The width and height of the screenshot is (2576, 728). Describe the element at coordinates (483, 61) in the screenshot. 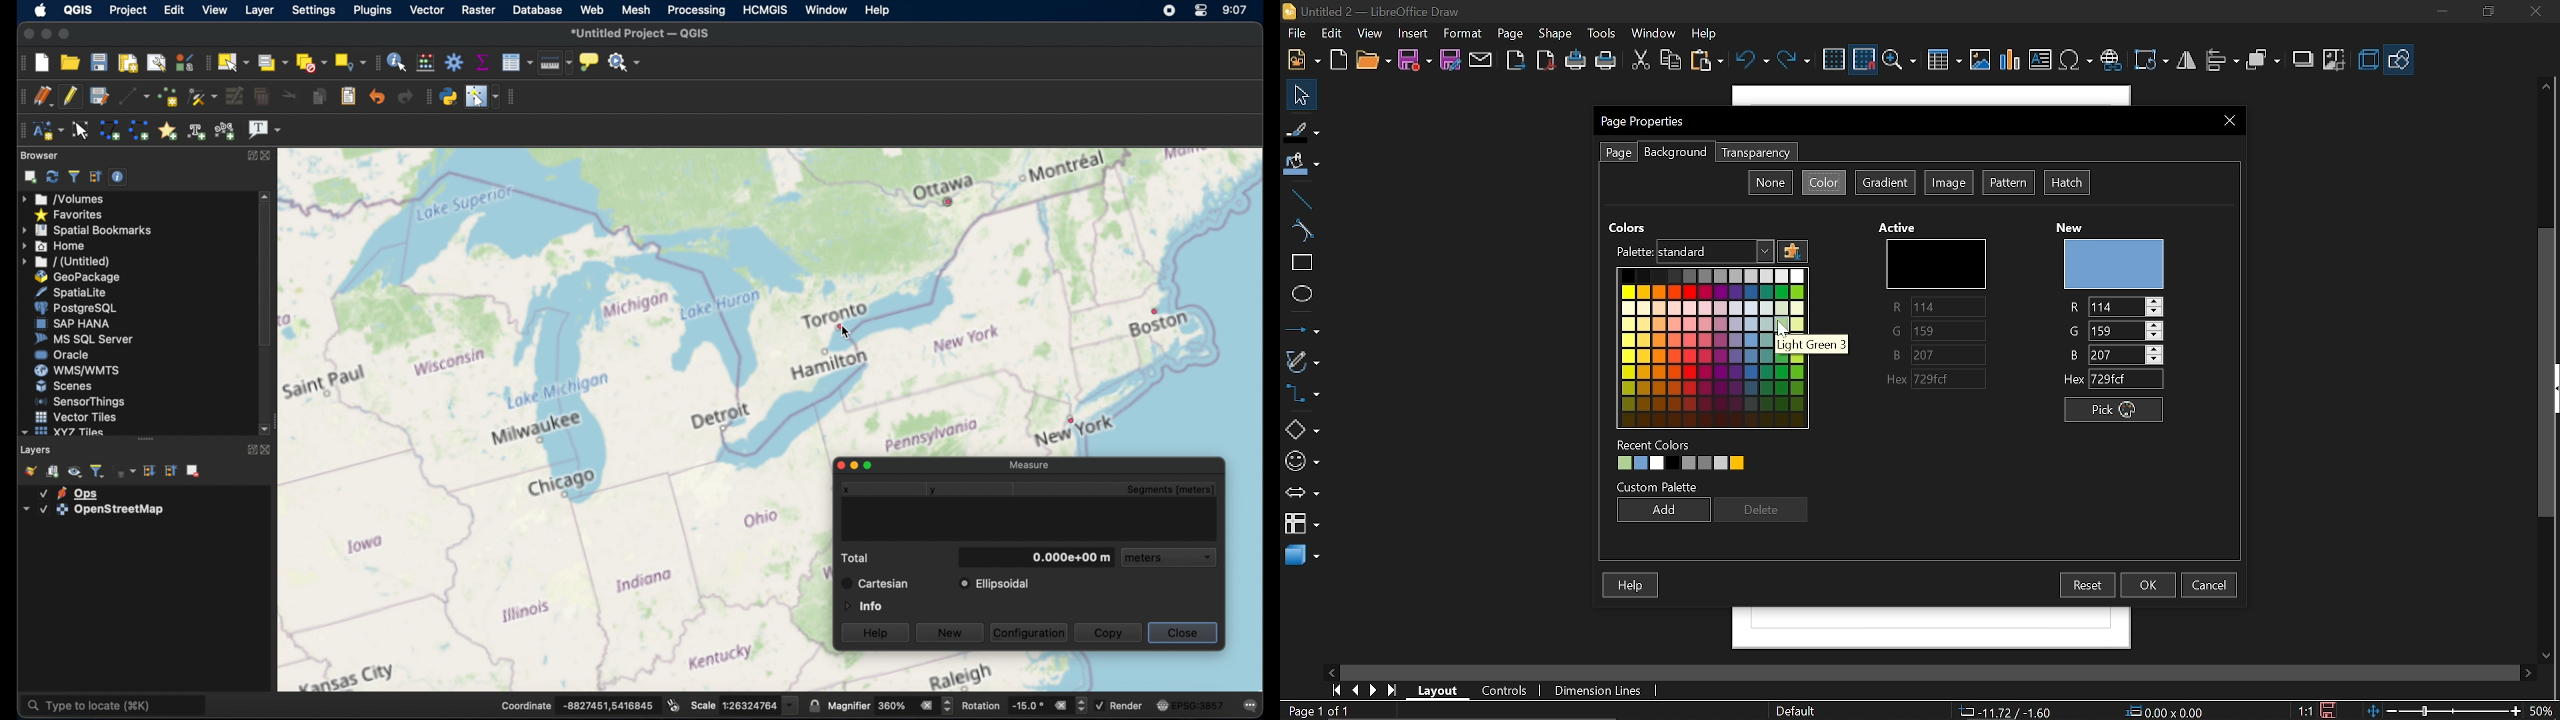

I see `show statistical summary` at that location.